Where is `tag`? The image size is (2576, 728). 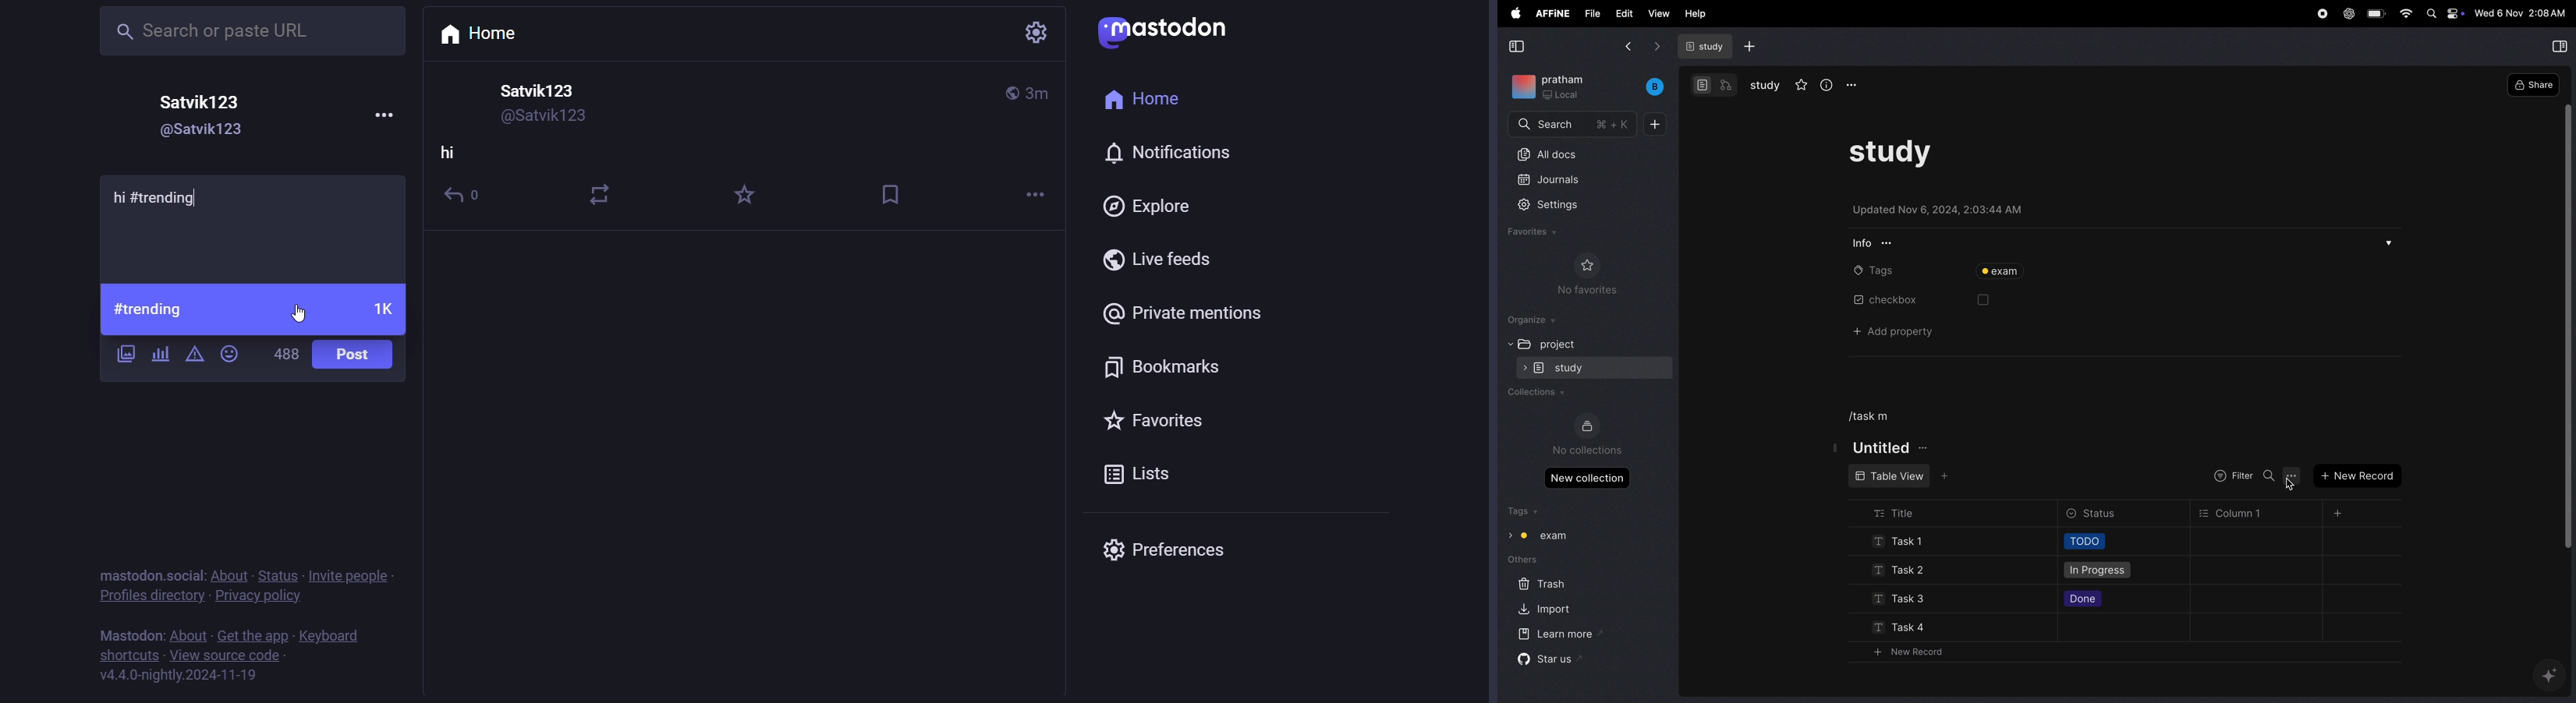
tag is located at coordinates (2005, 273).